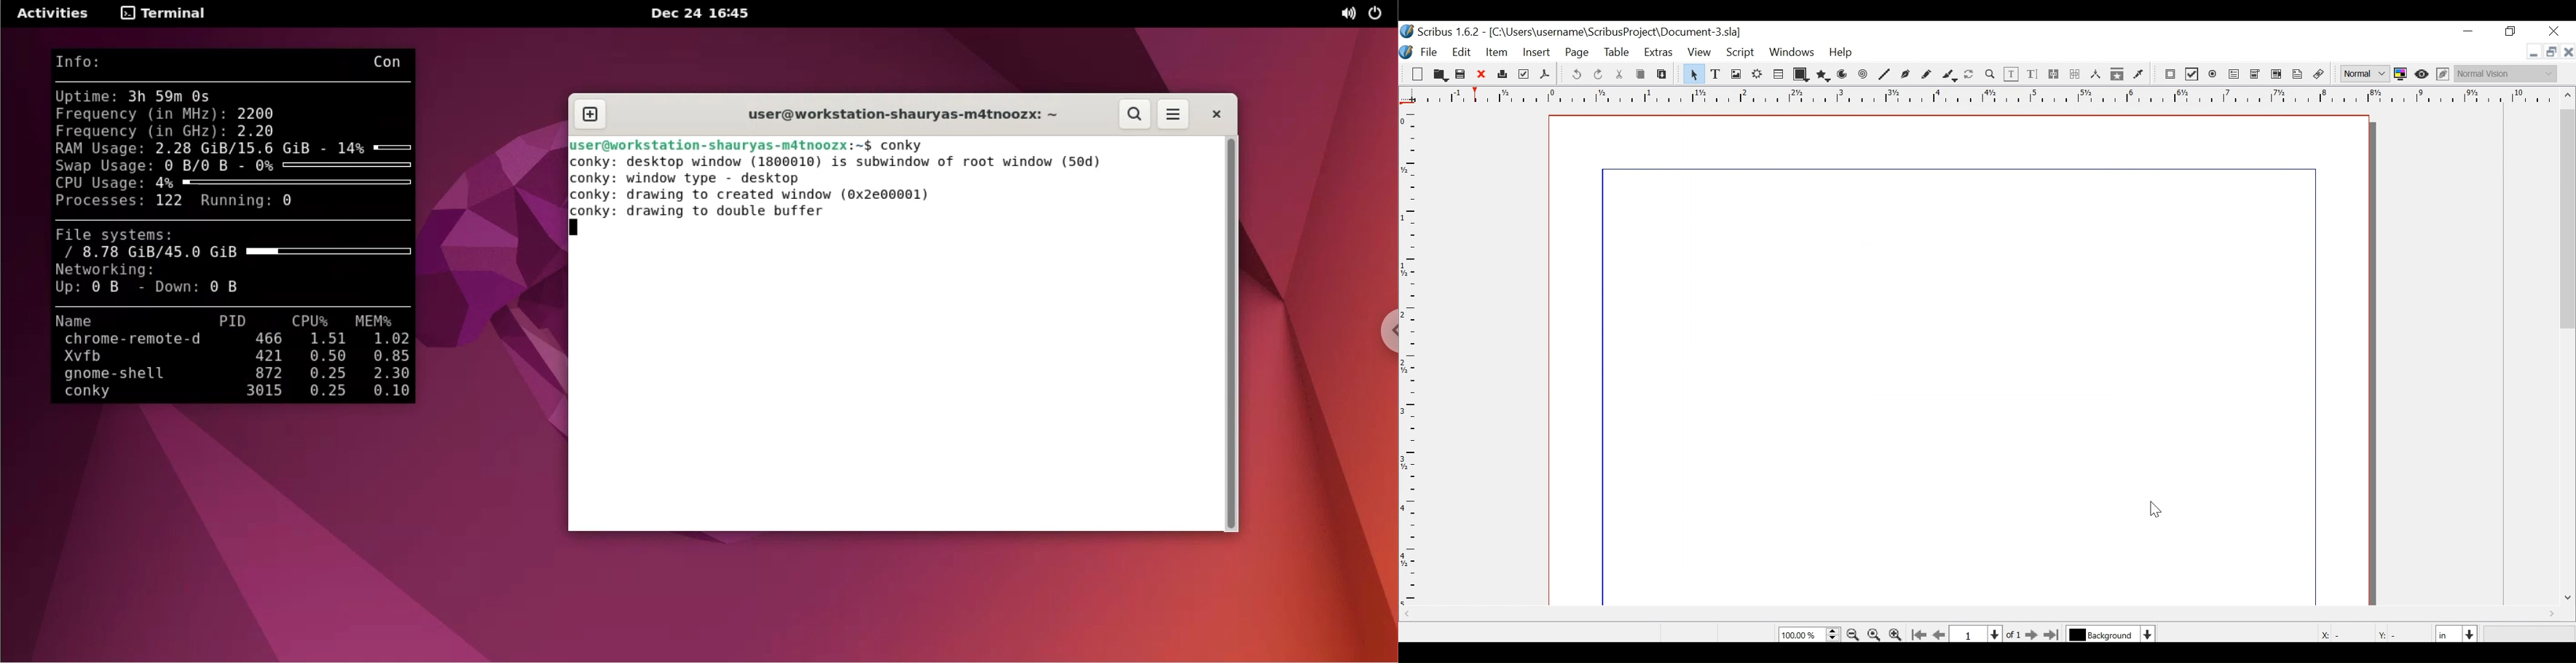  I want to click on Zoom out, so click(1854, 634).